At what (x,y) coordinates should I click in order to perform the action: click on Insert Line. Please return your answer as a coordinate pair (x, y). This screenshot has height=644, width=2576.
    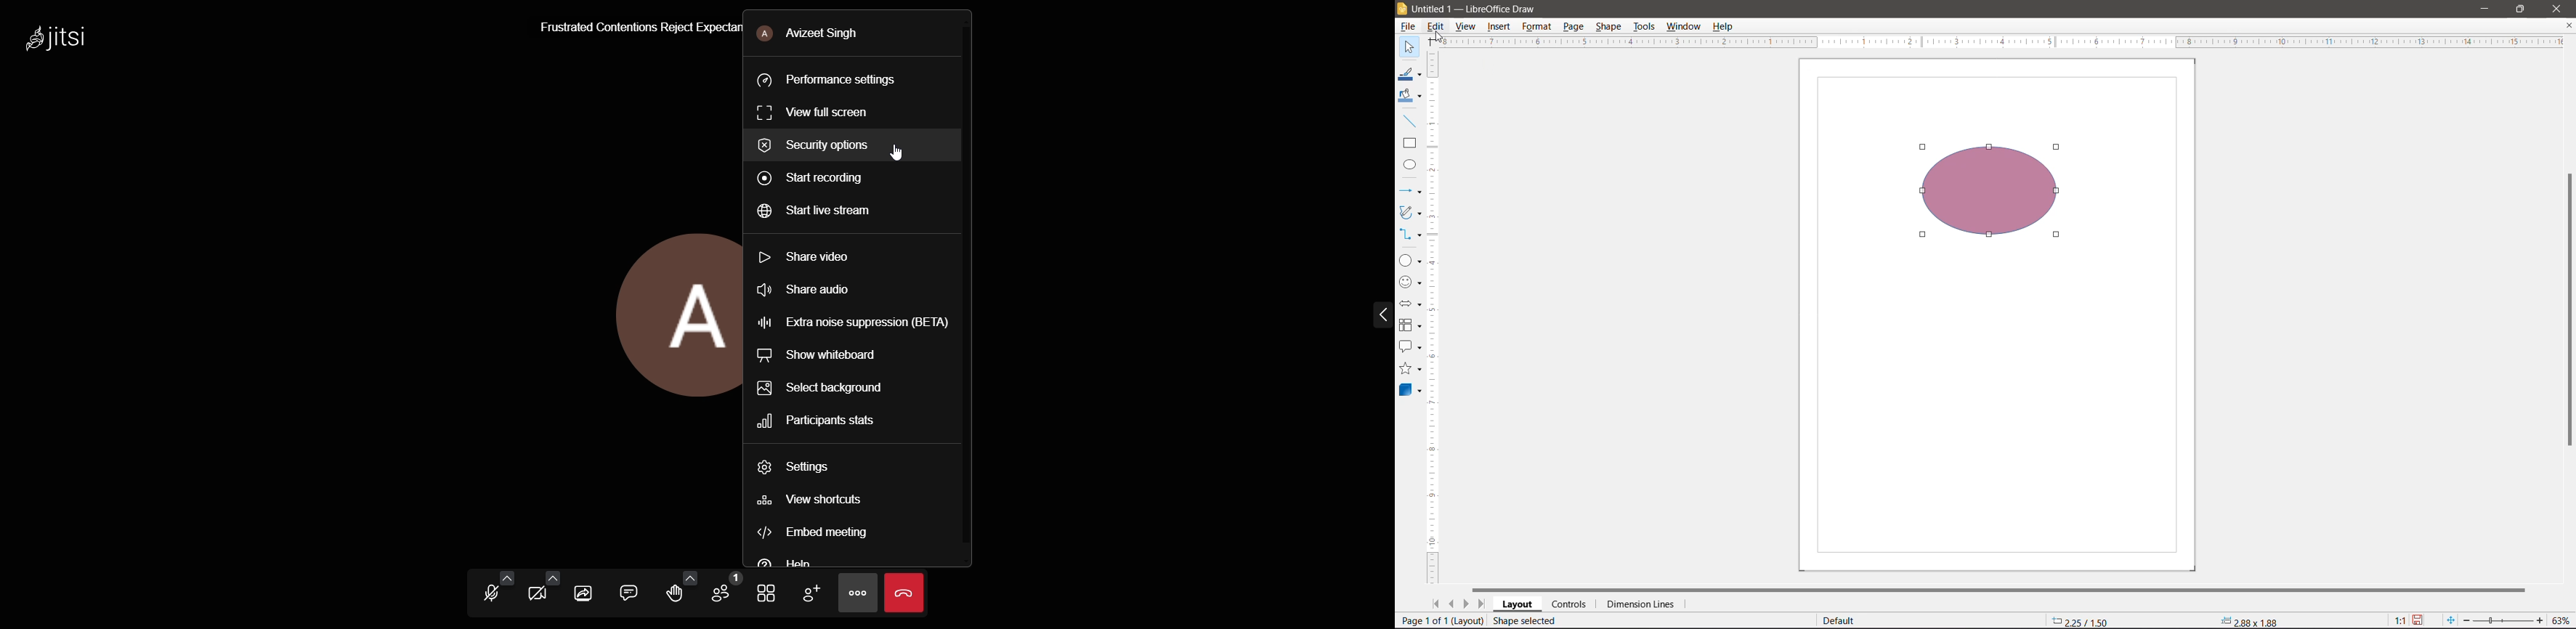
    Looking at the image, I should click on (1409, 121).